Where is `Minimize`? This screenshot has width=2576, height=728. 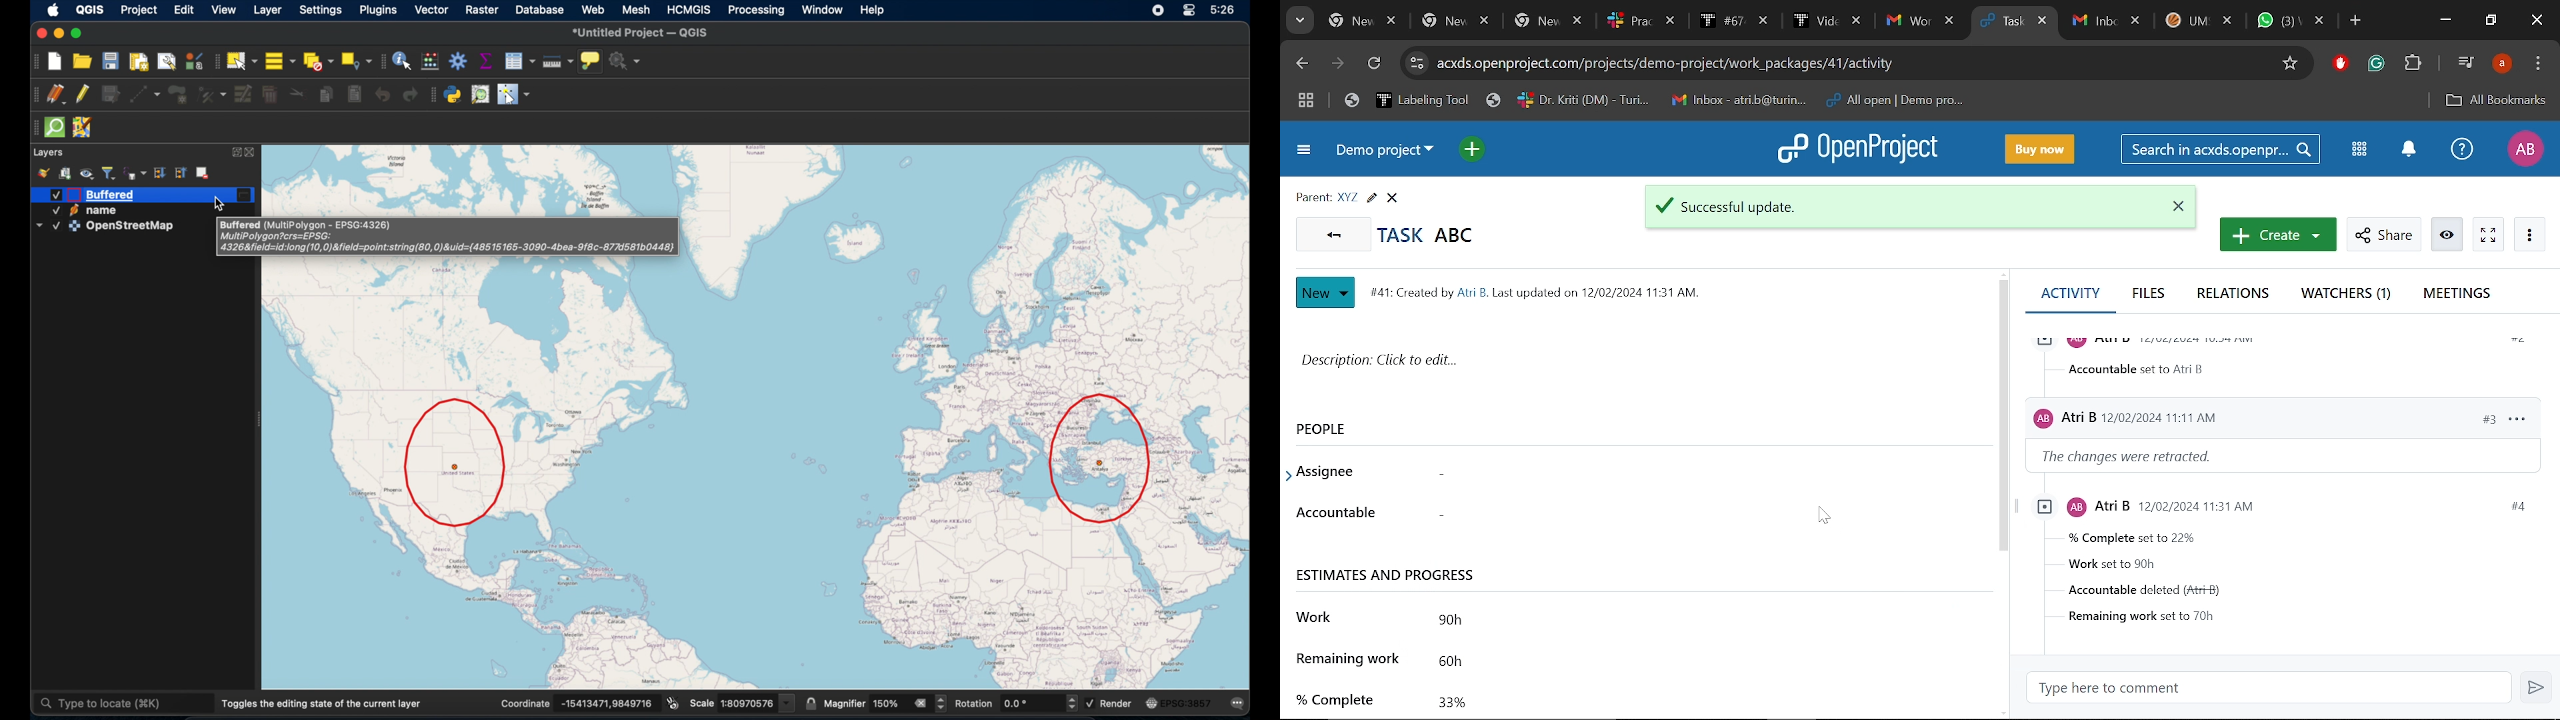 Minimize is located at coordinates (2444, 22).